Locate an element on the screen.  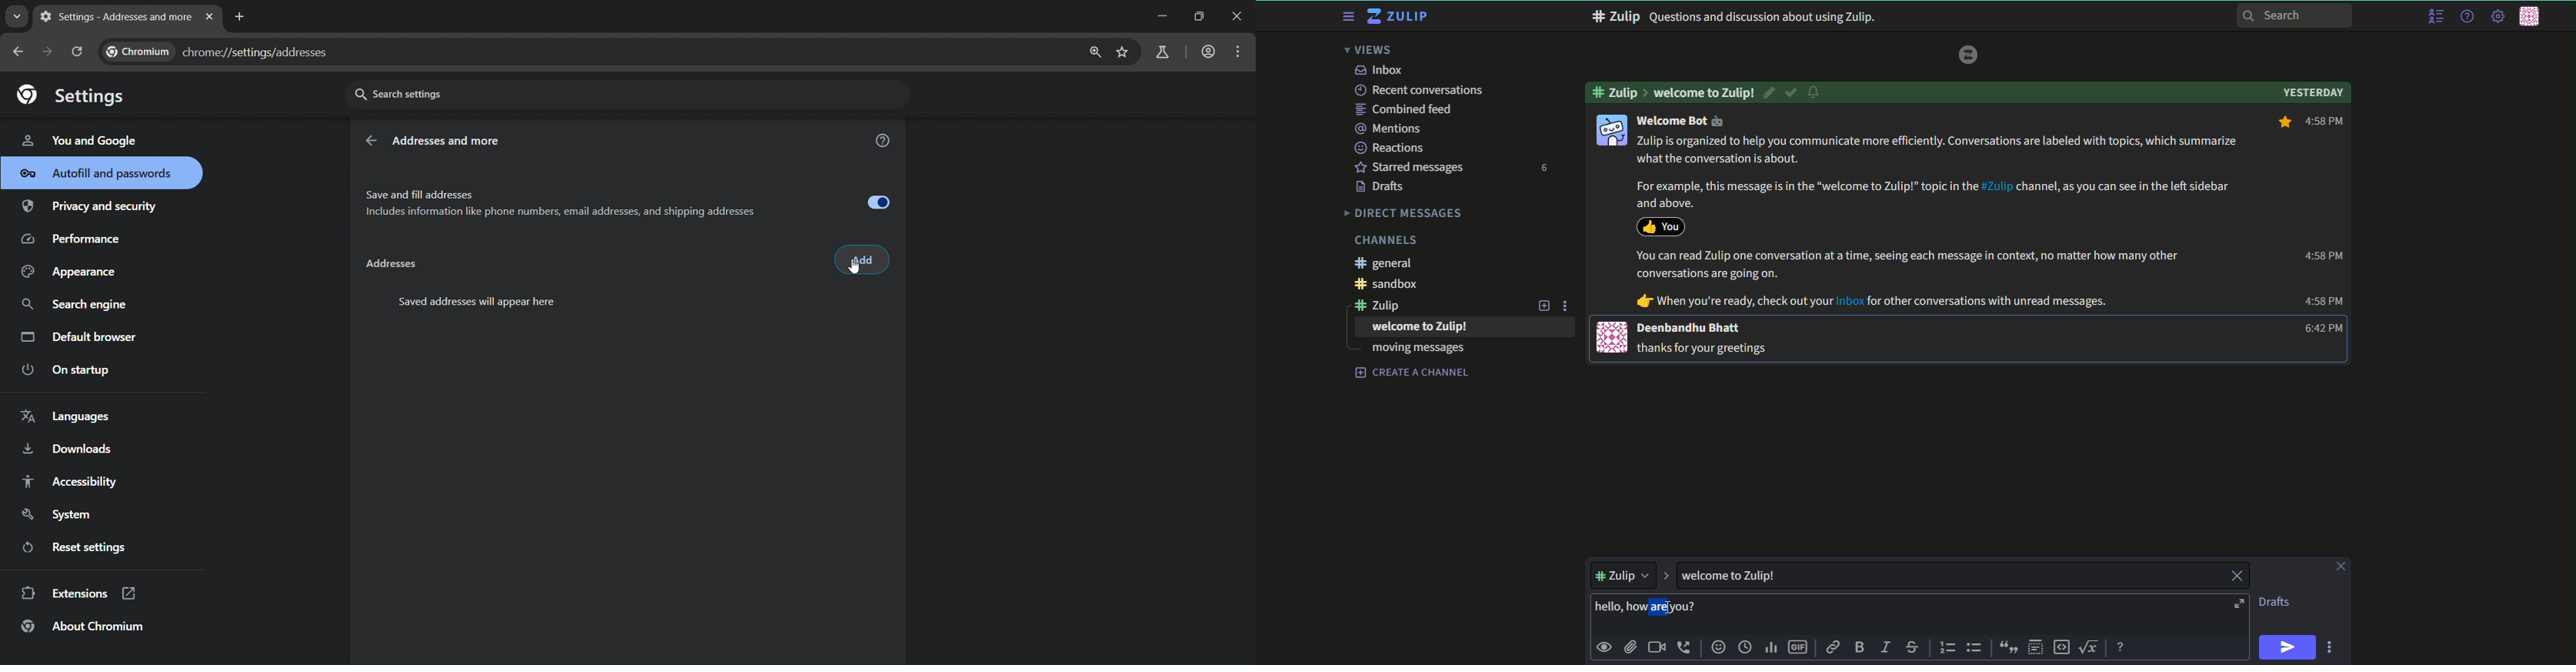
@ When you're ready, check out your Inbox for other conversations with unread messages. is located at coordinates (1873, 302).